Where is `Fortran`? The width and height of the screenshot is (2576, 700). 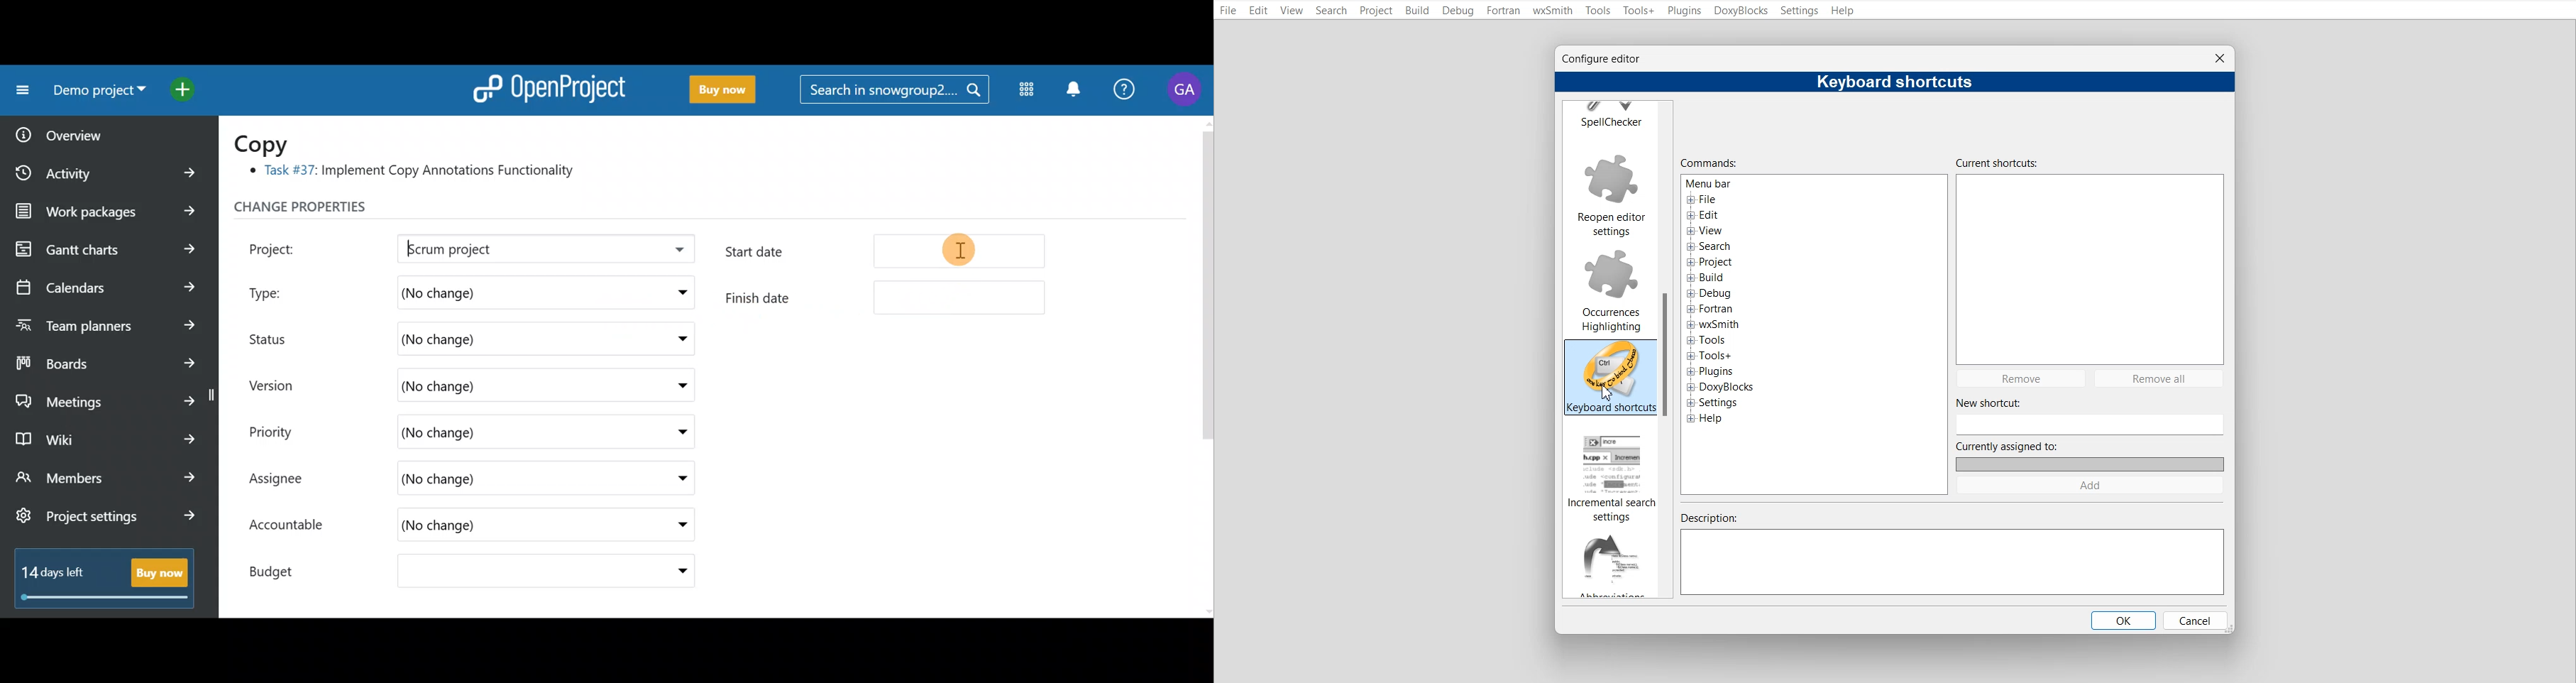 Fortran is located at coordinates (1502, 10).